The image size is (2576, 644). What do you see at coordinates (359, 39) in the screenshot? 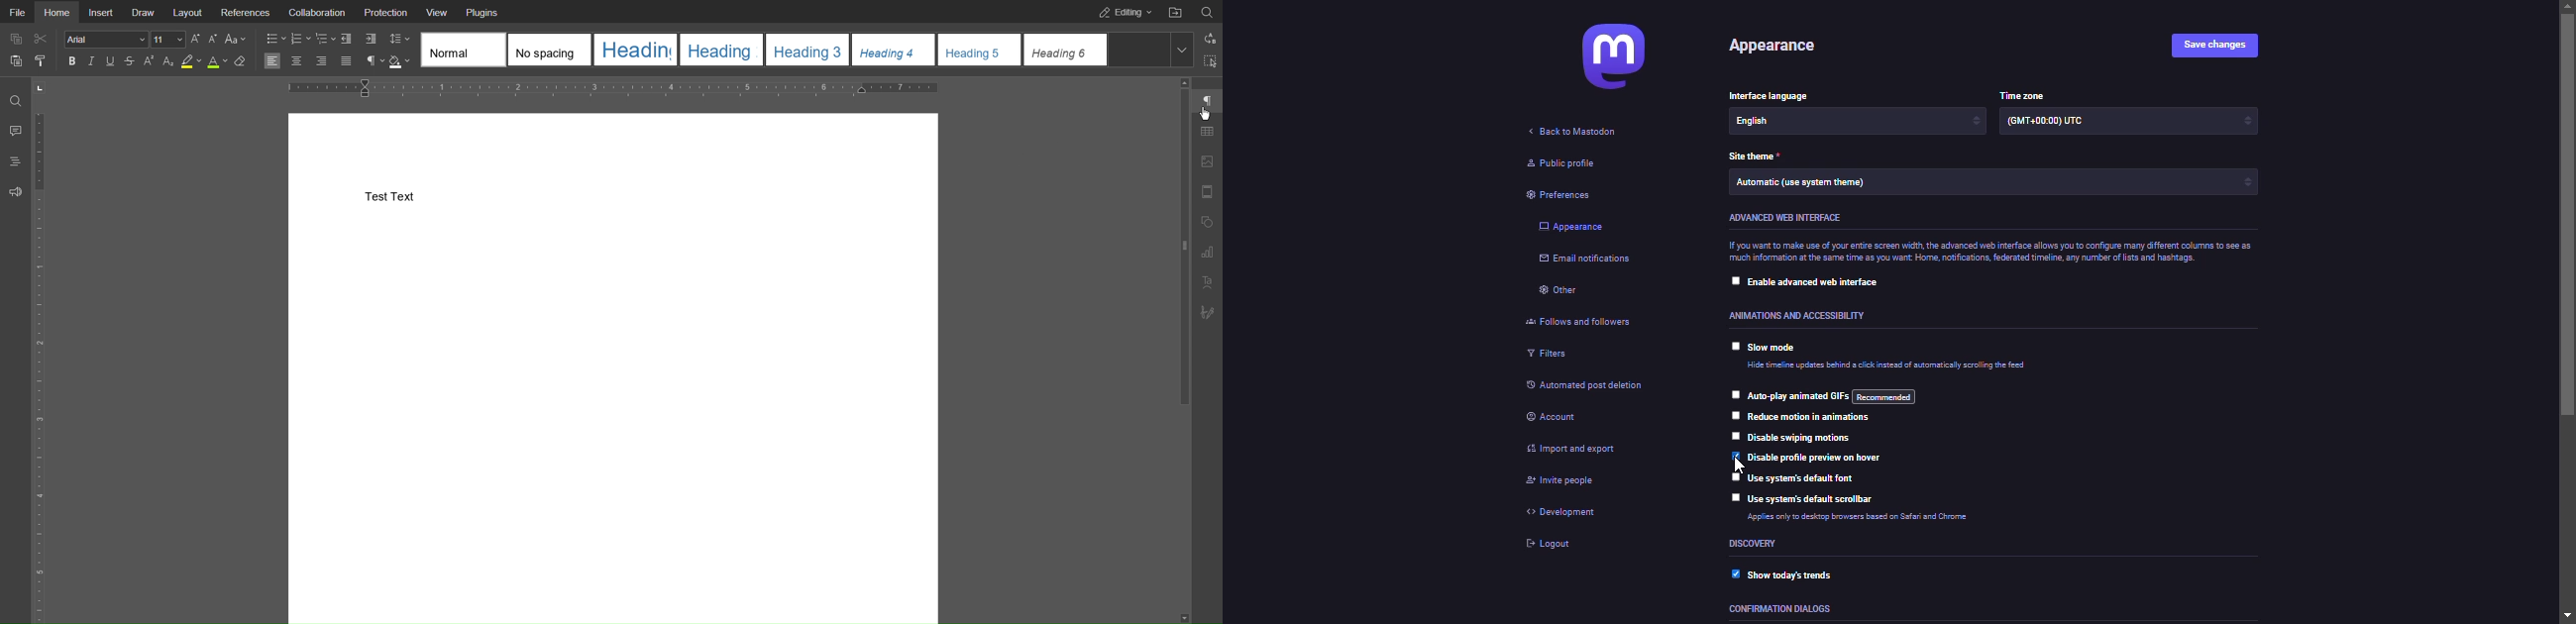
I see `Indents` at bounding box center [359, 39].